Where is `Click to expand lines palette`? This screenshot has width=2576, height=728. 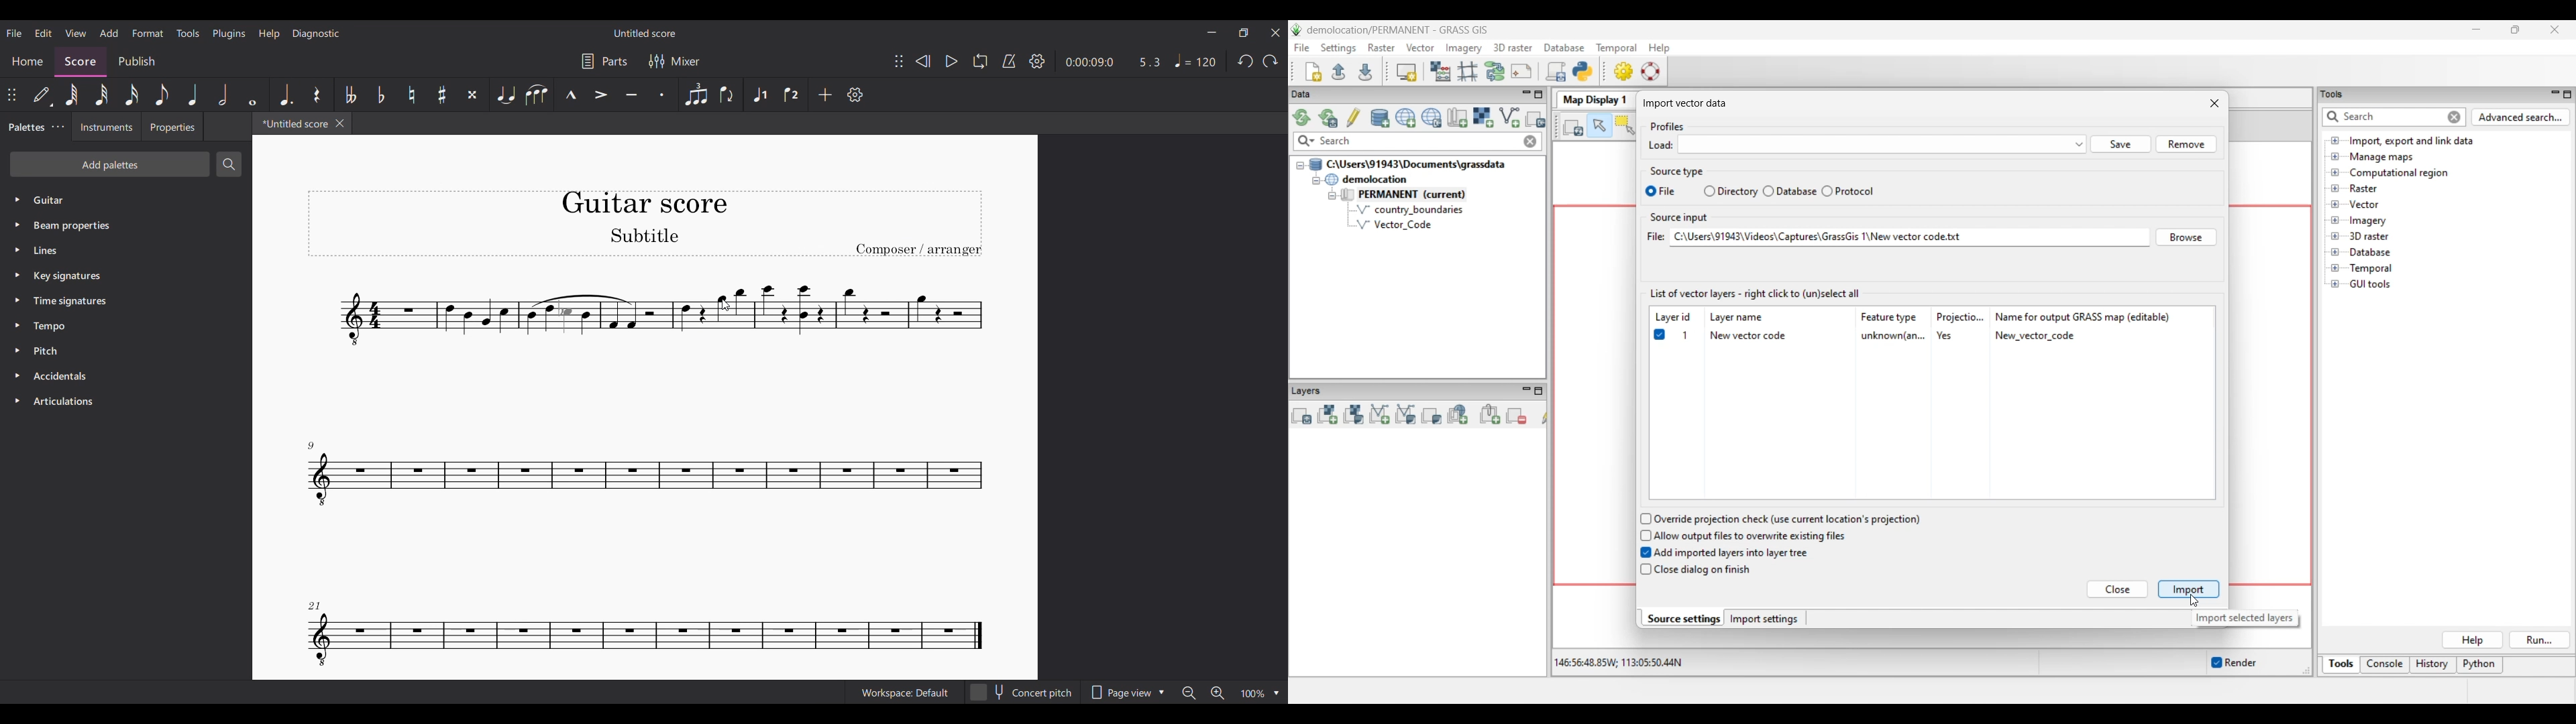 Click to expand lines palette is located at coordinates (17, 250).